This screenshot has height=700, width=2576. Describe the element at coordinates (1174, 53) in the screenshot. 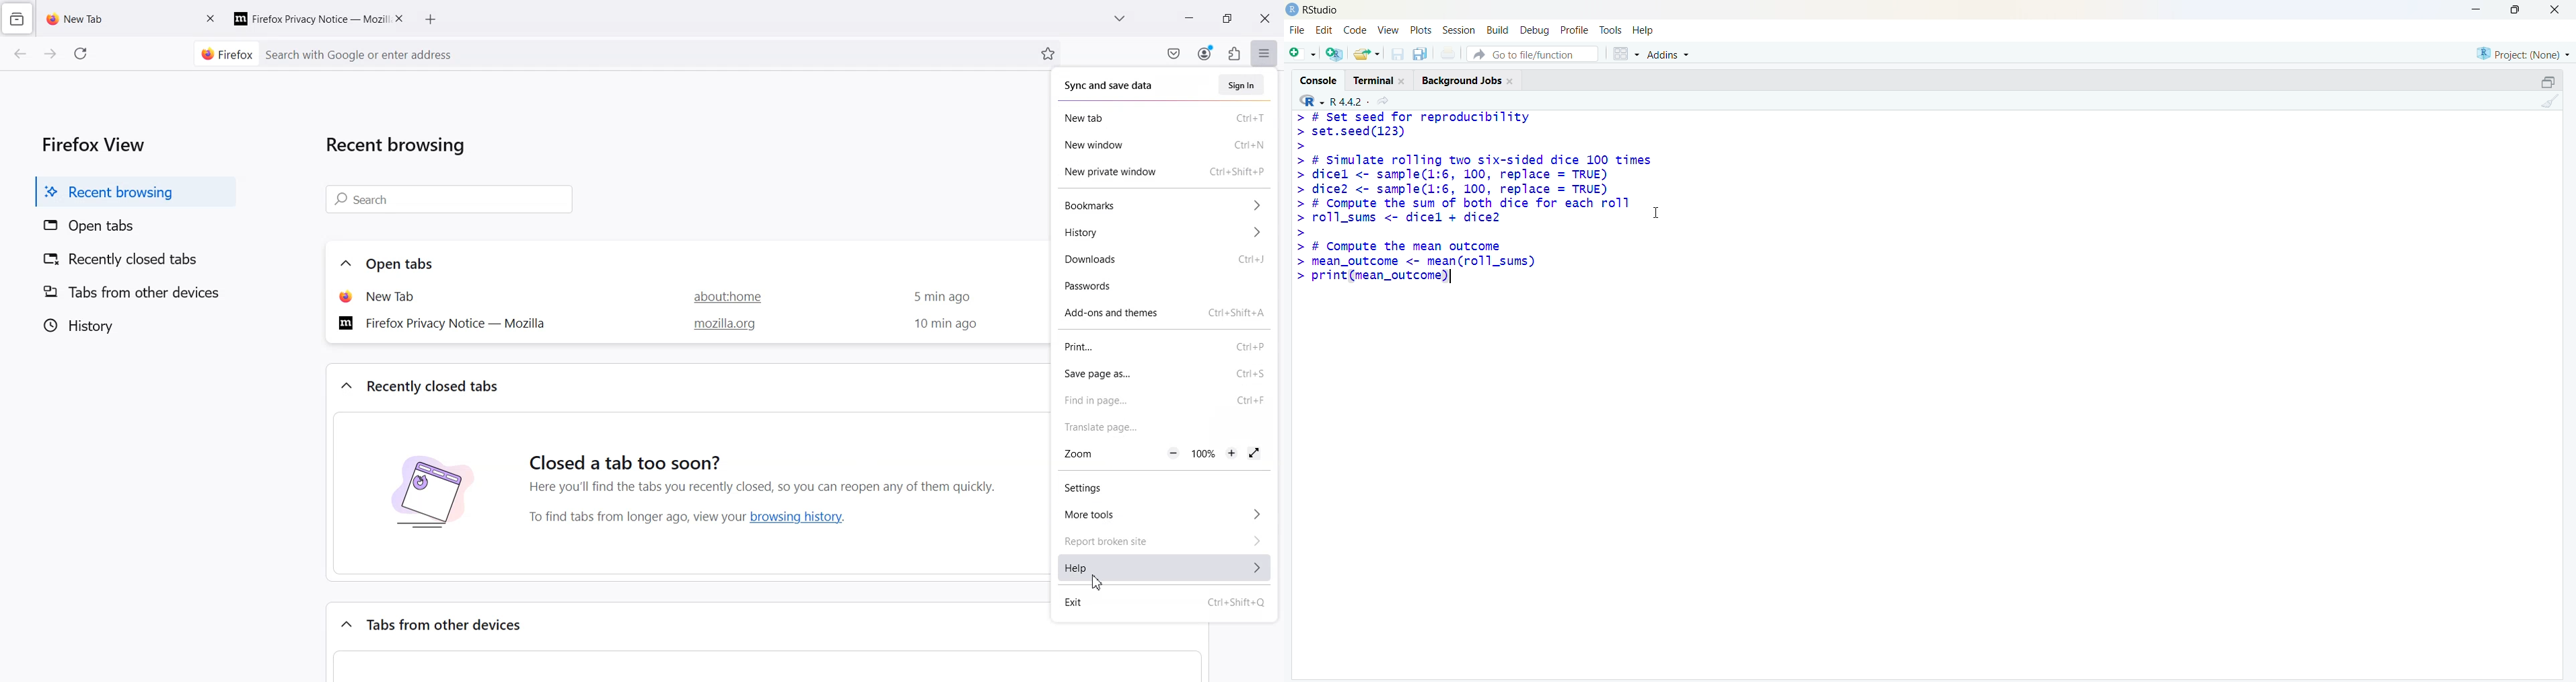

I see `Save to Pocket` at that location.